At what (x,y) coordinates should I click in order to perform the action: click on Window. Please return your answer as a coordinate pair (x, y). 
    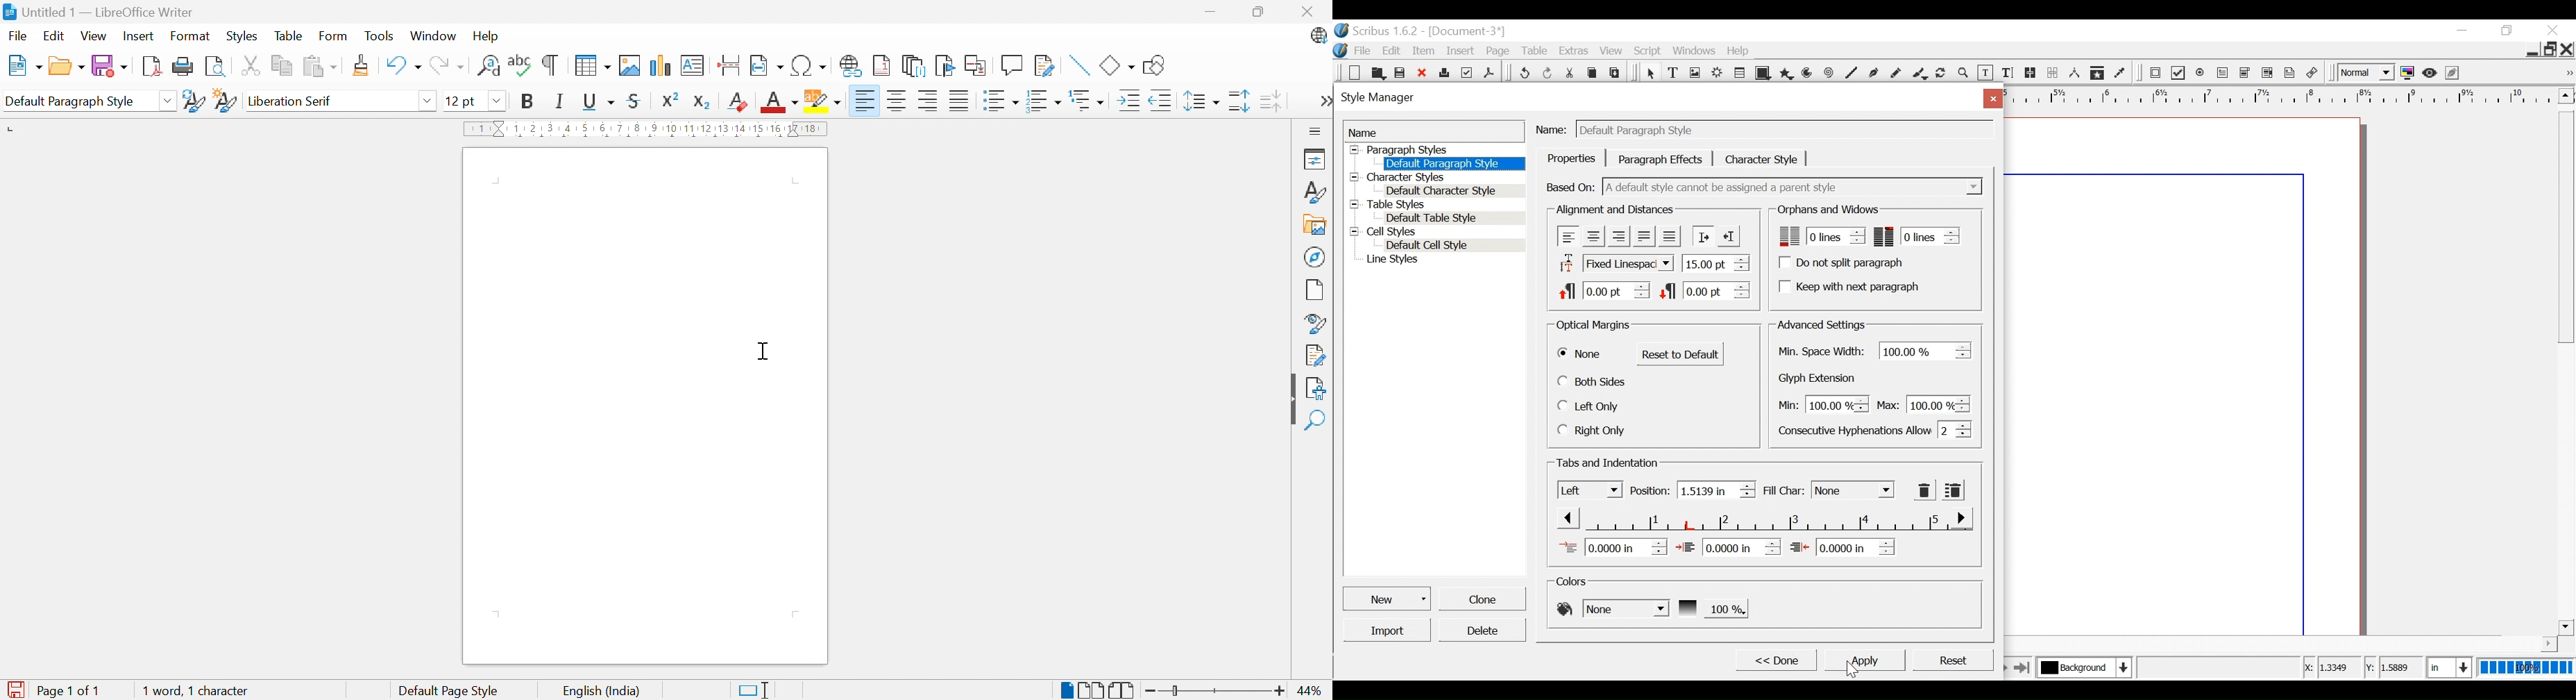
    Looking at the image, I should click on (434, 37).